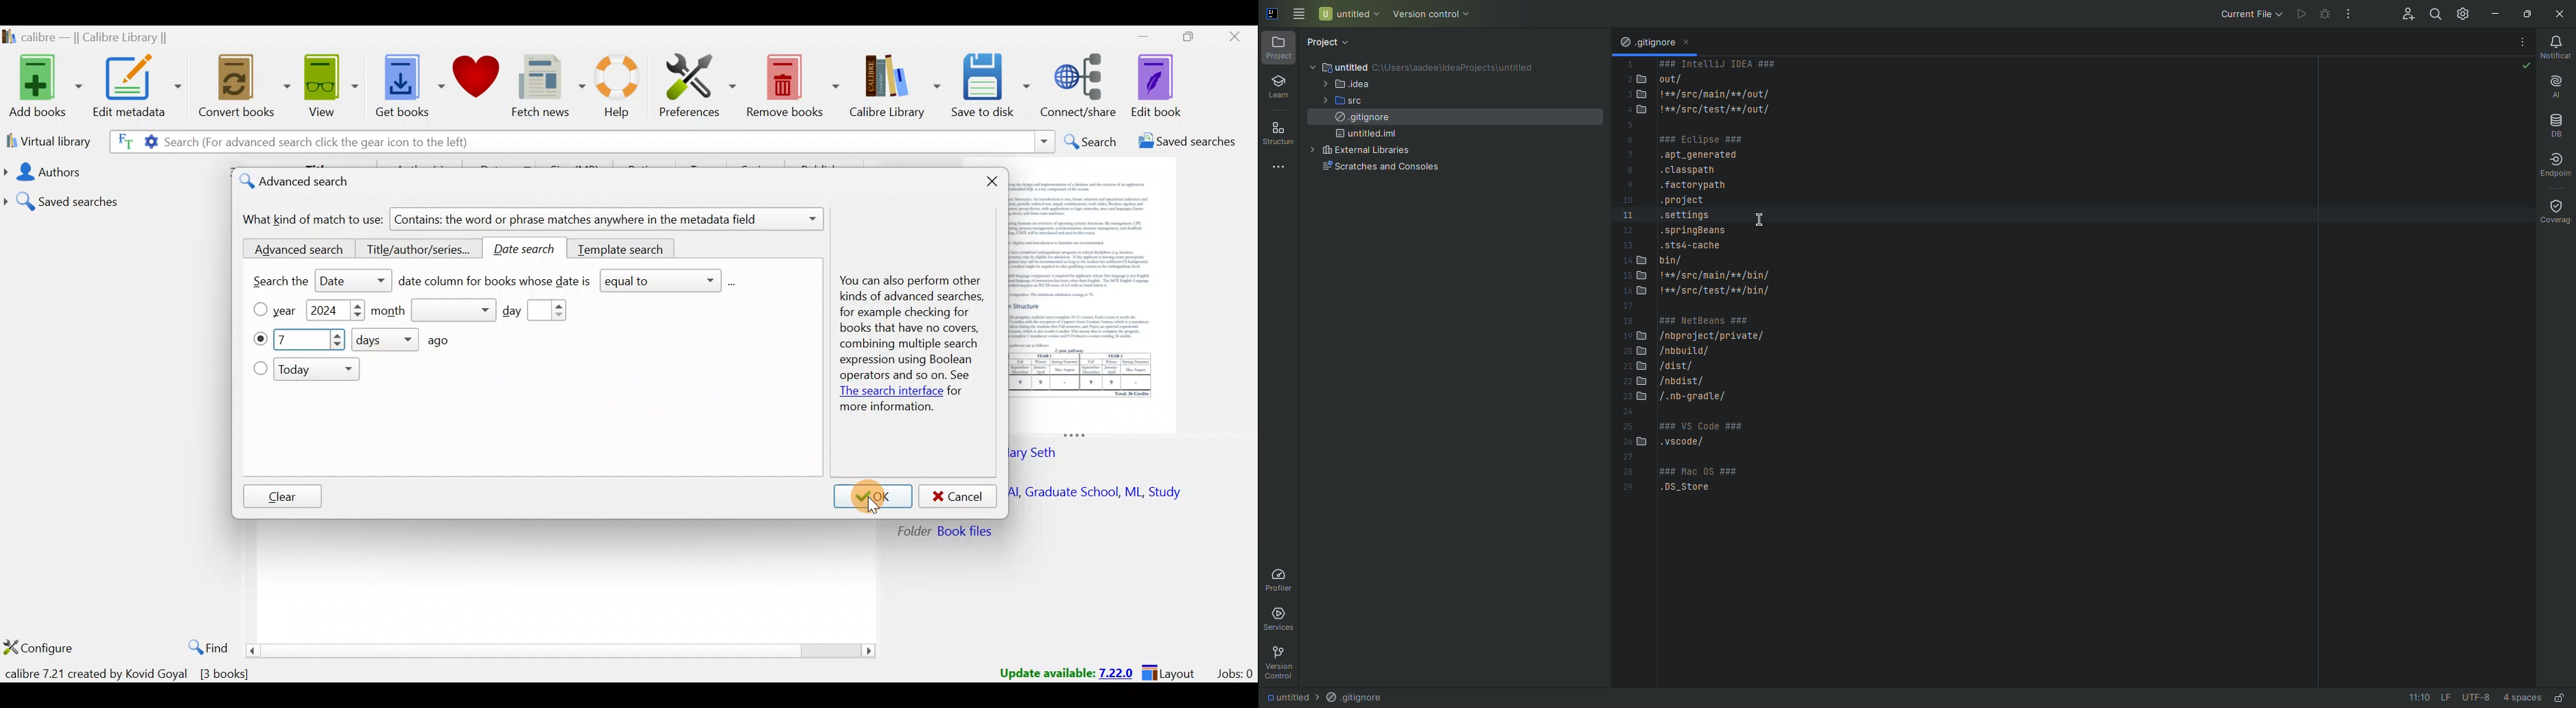 Image resolution: width=2576 pixels, height=728 pixels. What do you see at coordinates (260, 309) in the screenshot?
I see `Year checkbox` at bounding box center [260, 309].